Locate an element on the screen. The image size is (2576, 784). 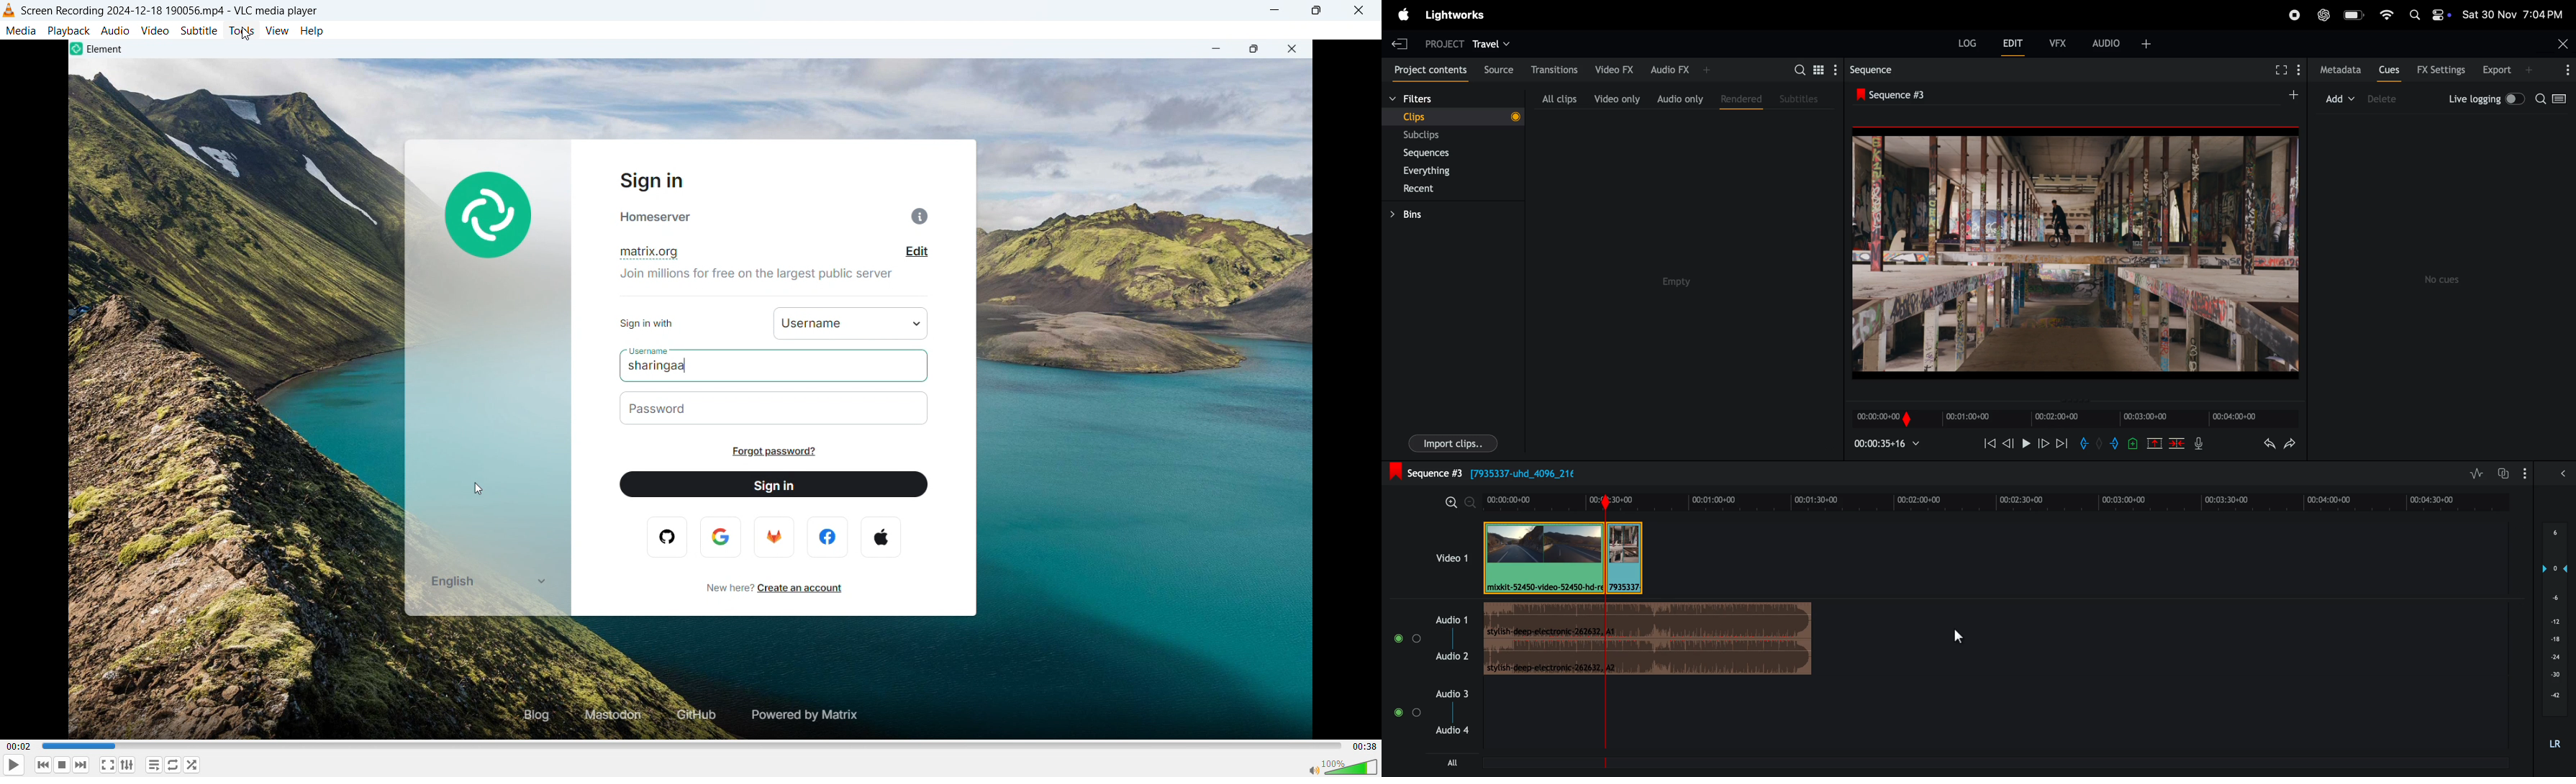
show advanced settings is located at coordinates (129, 765).